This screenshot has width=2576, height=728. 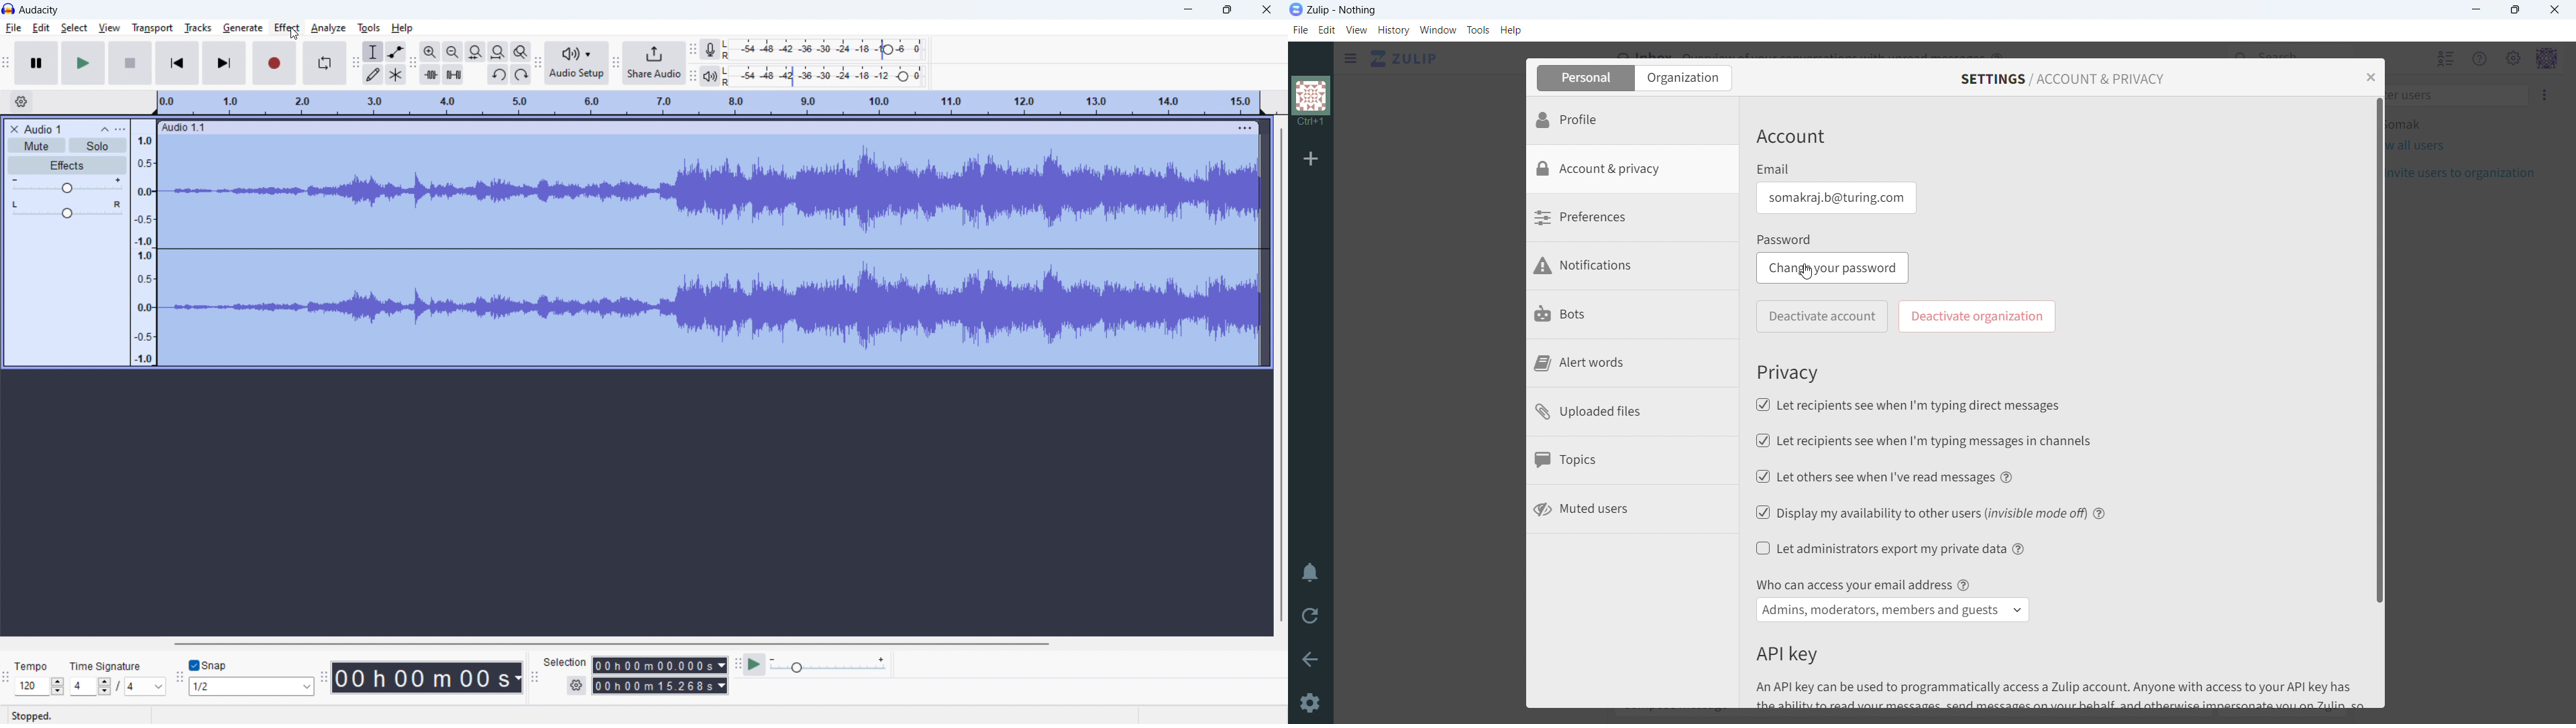 I want to click on main menu, so click(x=2513, y=59).